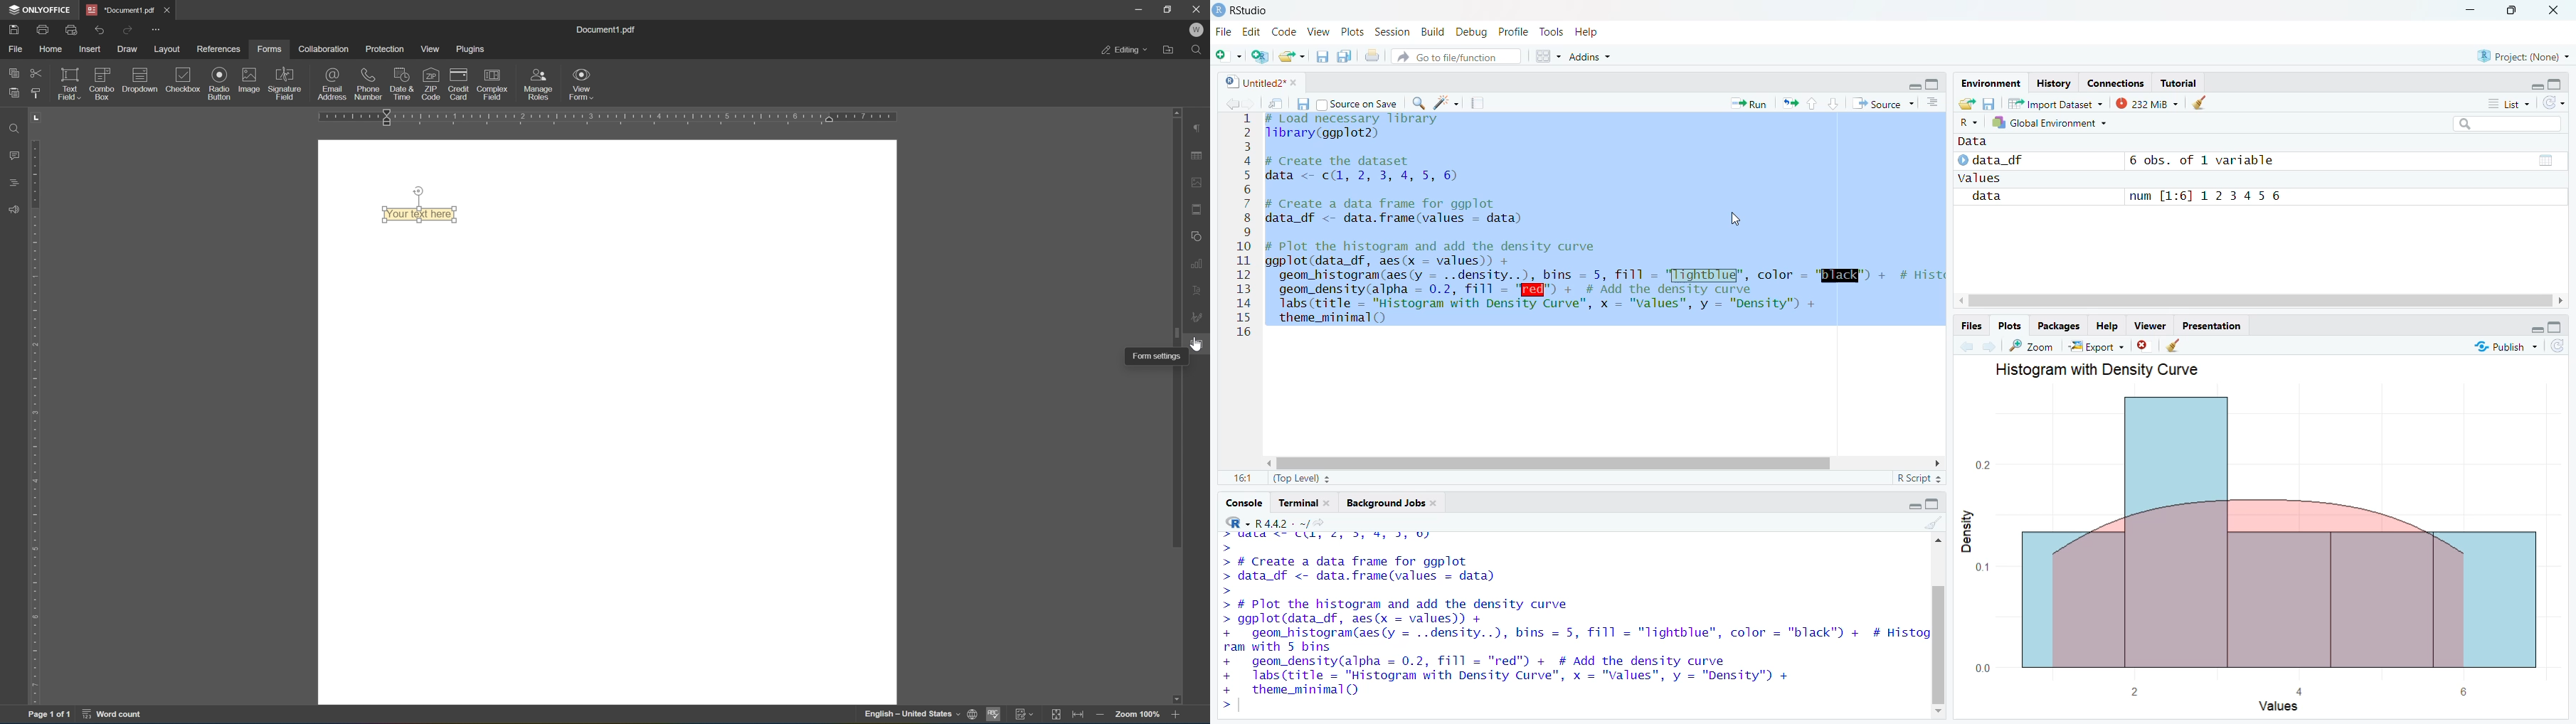  I want to click on Help, so click(2108, 325).